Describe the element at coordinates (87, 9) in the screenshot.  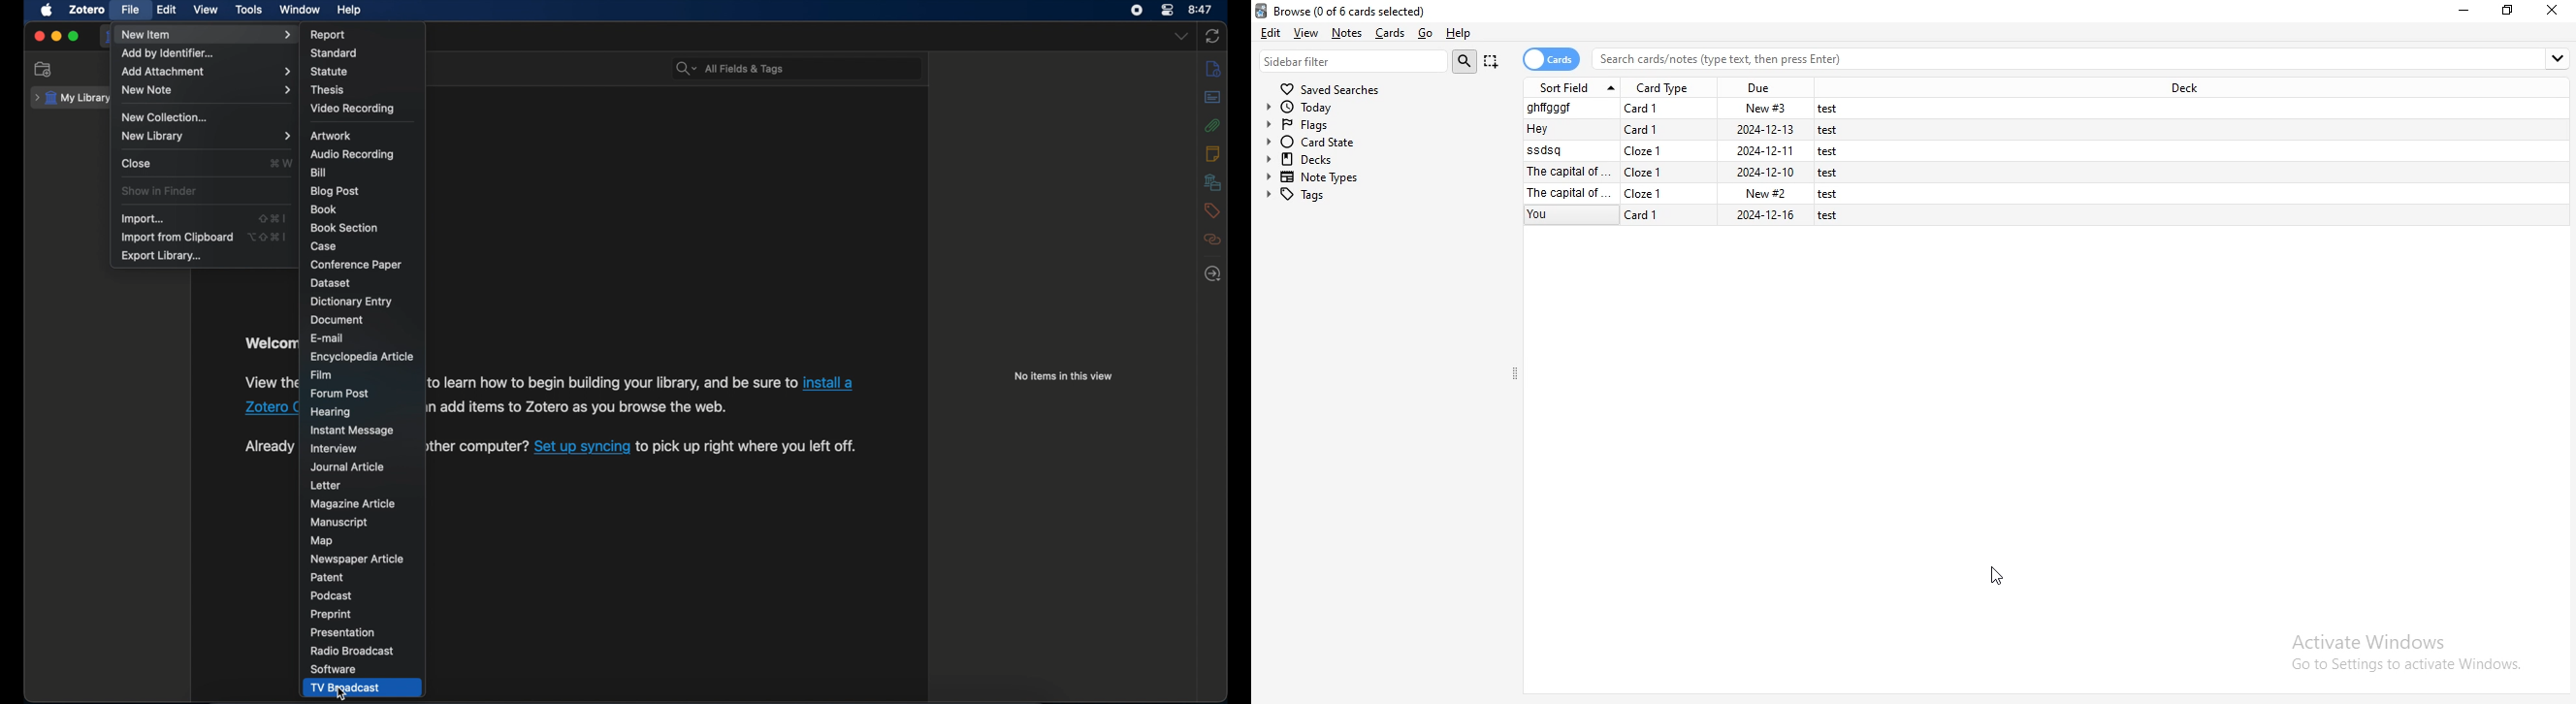
I see `zotero` at that location.